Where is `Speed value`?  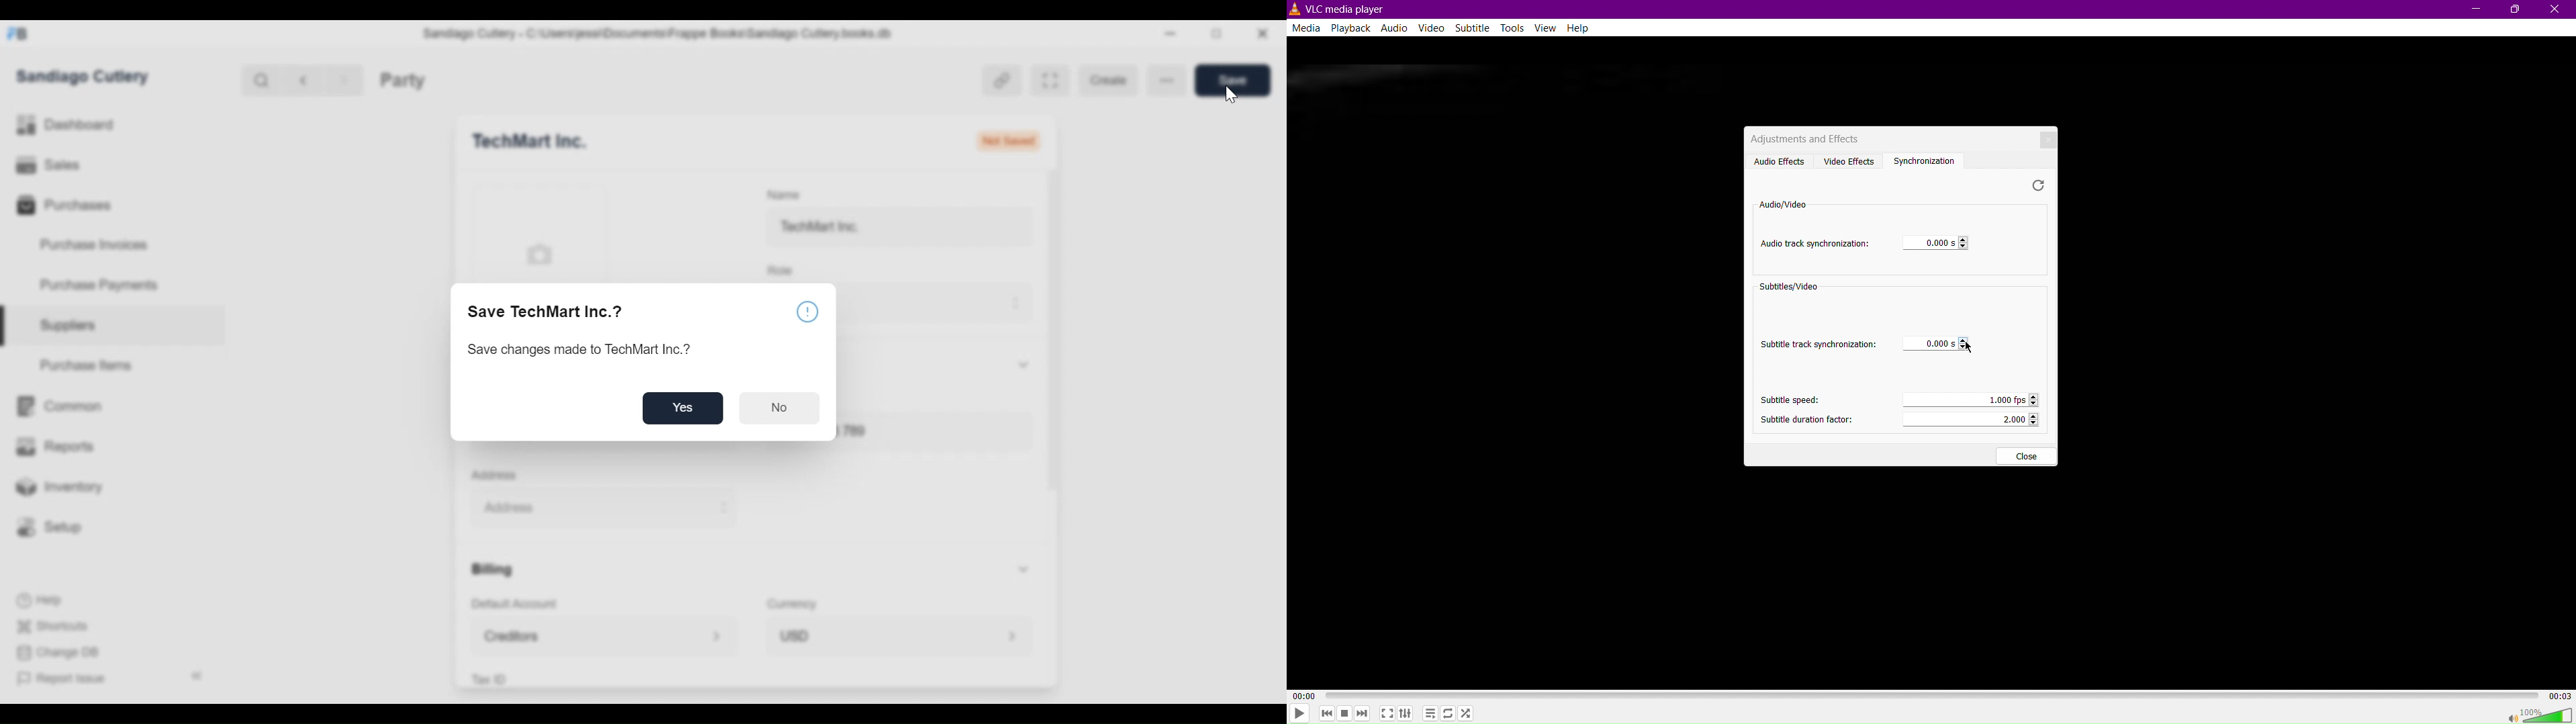
Speed value is located at coordinates (1969, 398).